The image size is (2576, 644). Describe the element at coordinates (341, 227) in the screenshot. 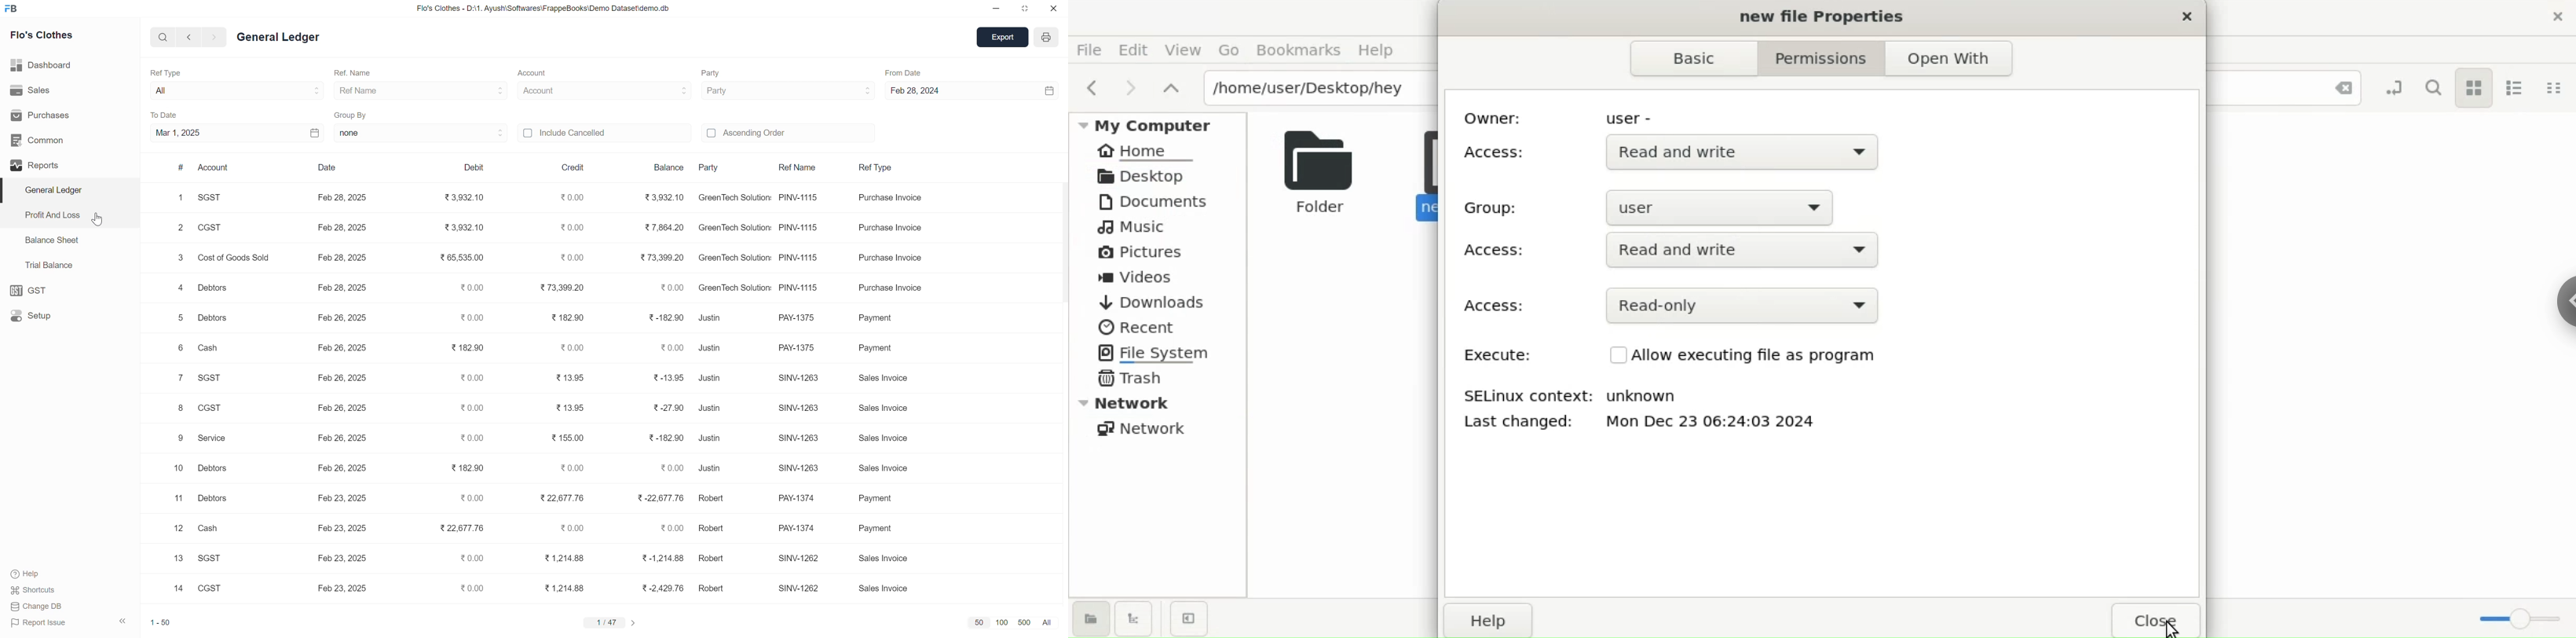

I see `Feb 28, 2025` at that location.